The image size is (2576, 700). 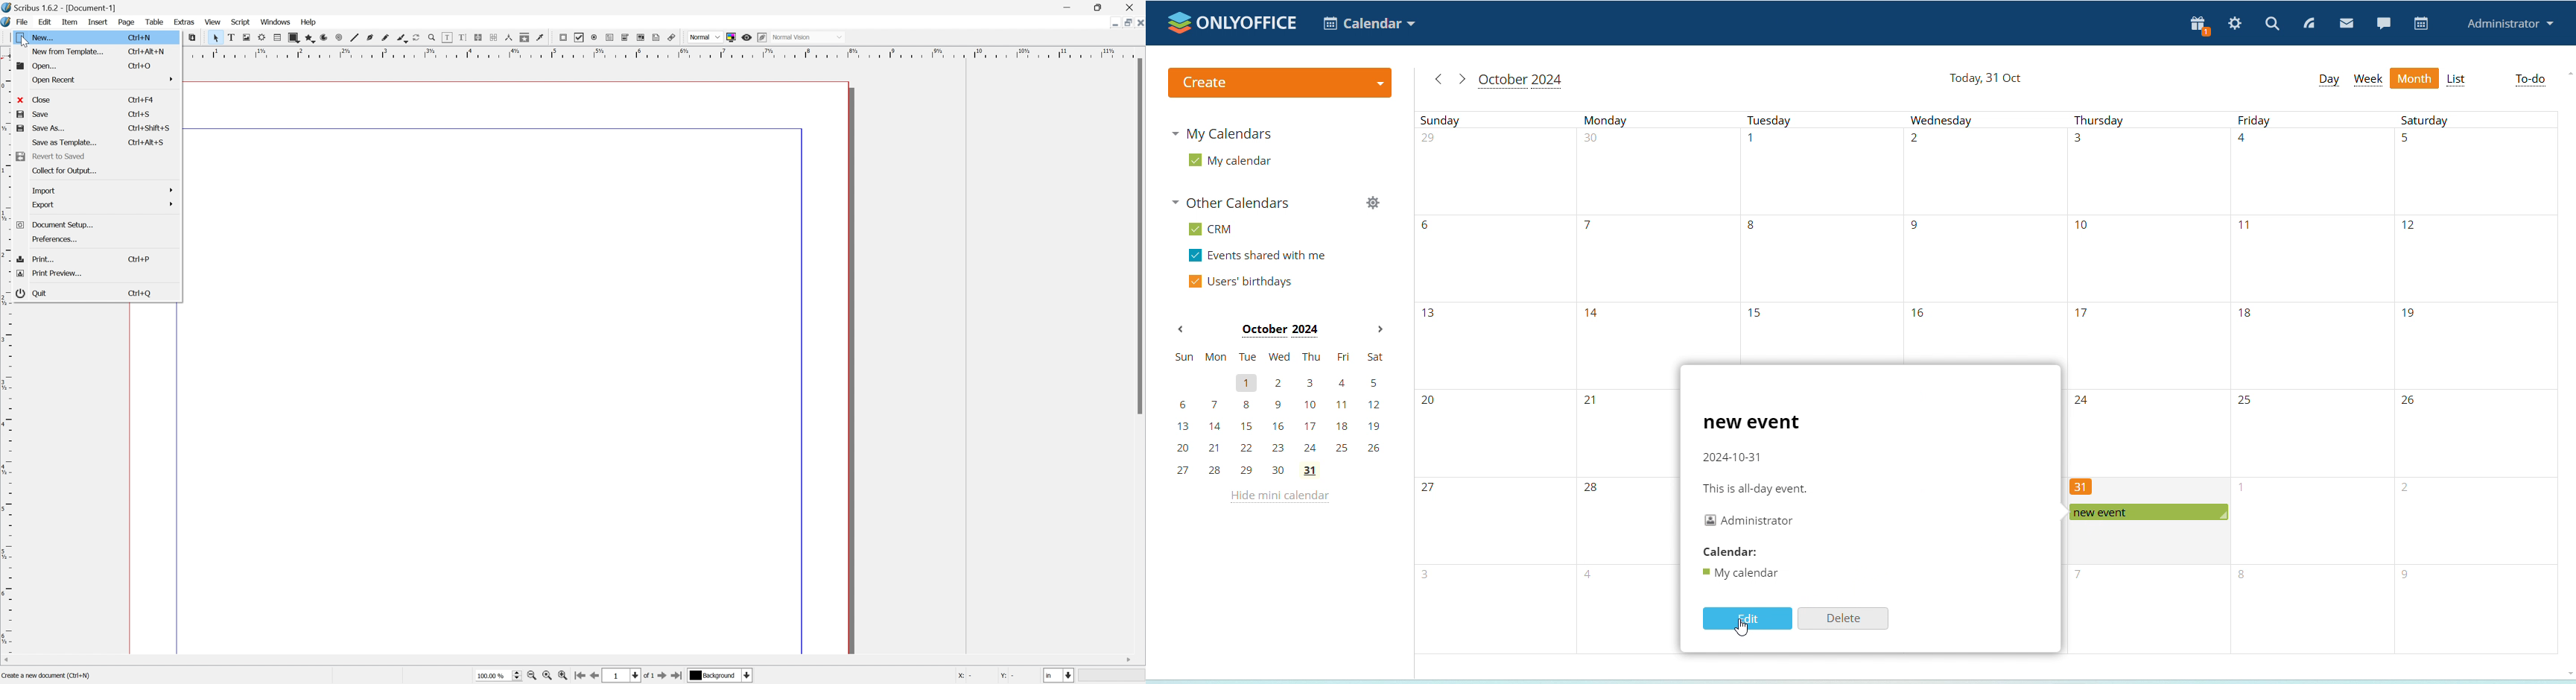 What do you see at coordinates (1260, 256) in the screenshot?
I see `events shared with me` at bounding box center [1260, 256].